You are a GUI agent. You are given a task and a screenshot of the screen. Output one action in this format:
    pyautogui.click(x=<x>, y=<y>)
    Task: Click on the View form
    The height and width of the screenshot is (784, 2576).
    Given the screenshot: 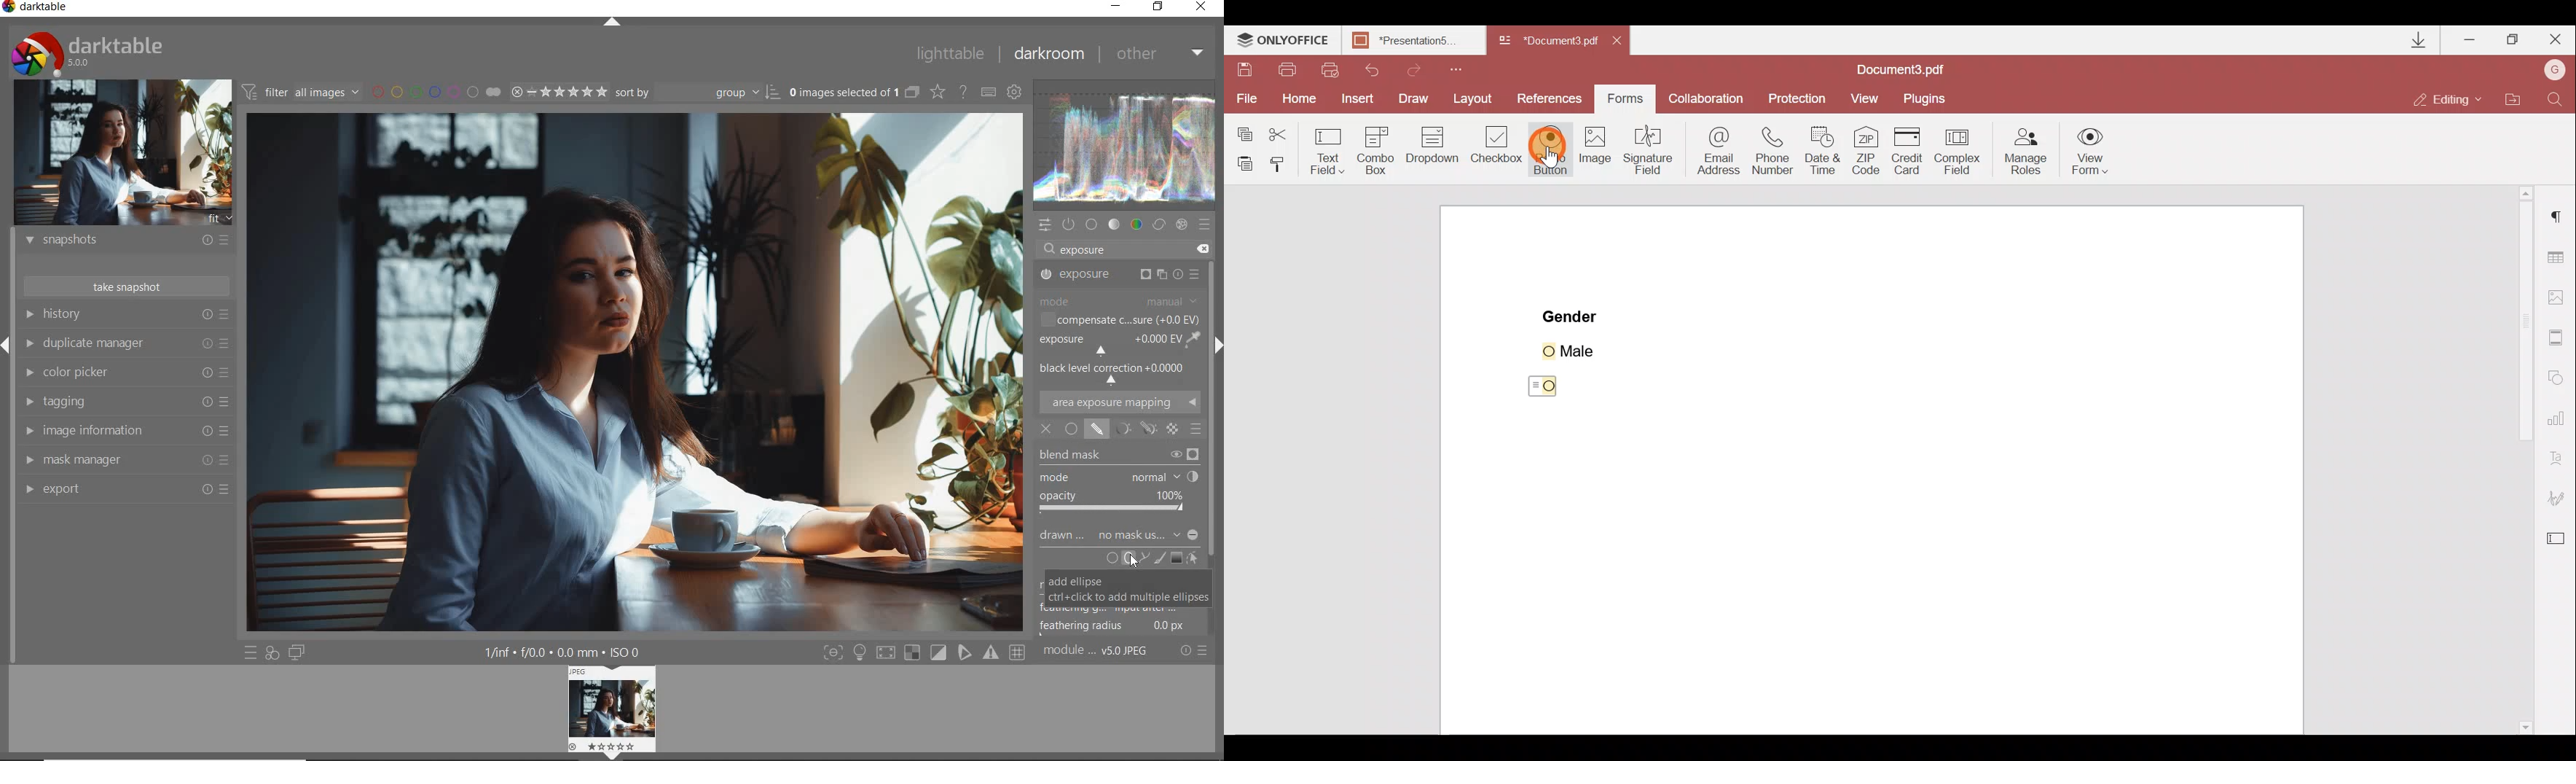 What is the action you would take?
    pyautogui.click(x=2091, y=151)
    